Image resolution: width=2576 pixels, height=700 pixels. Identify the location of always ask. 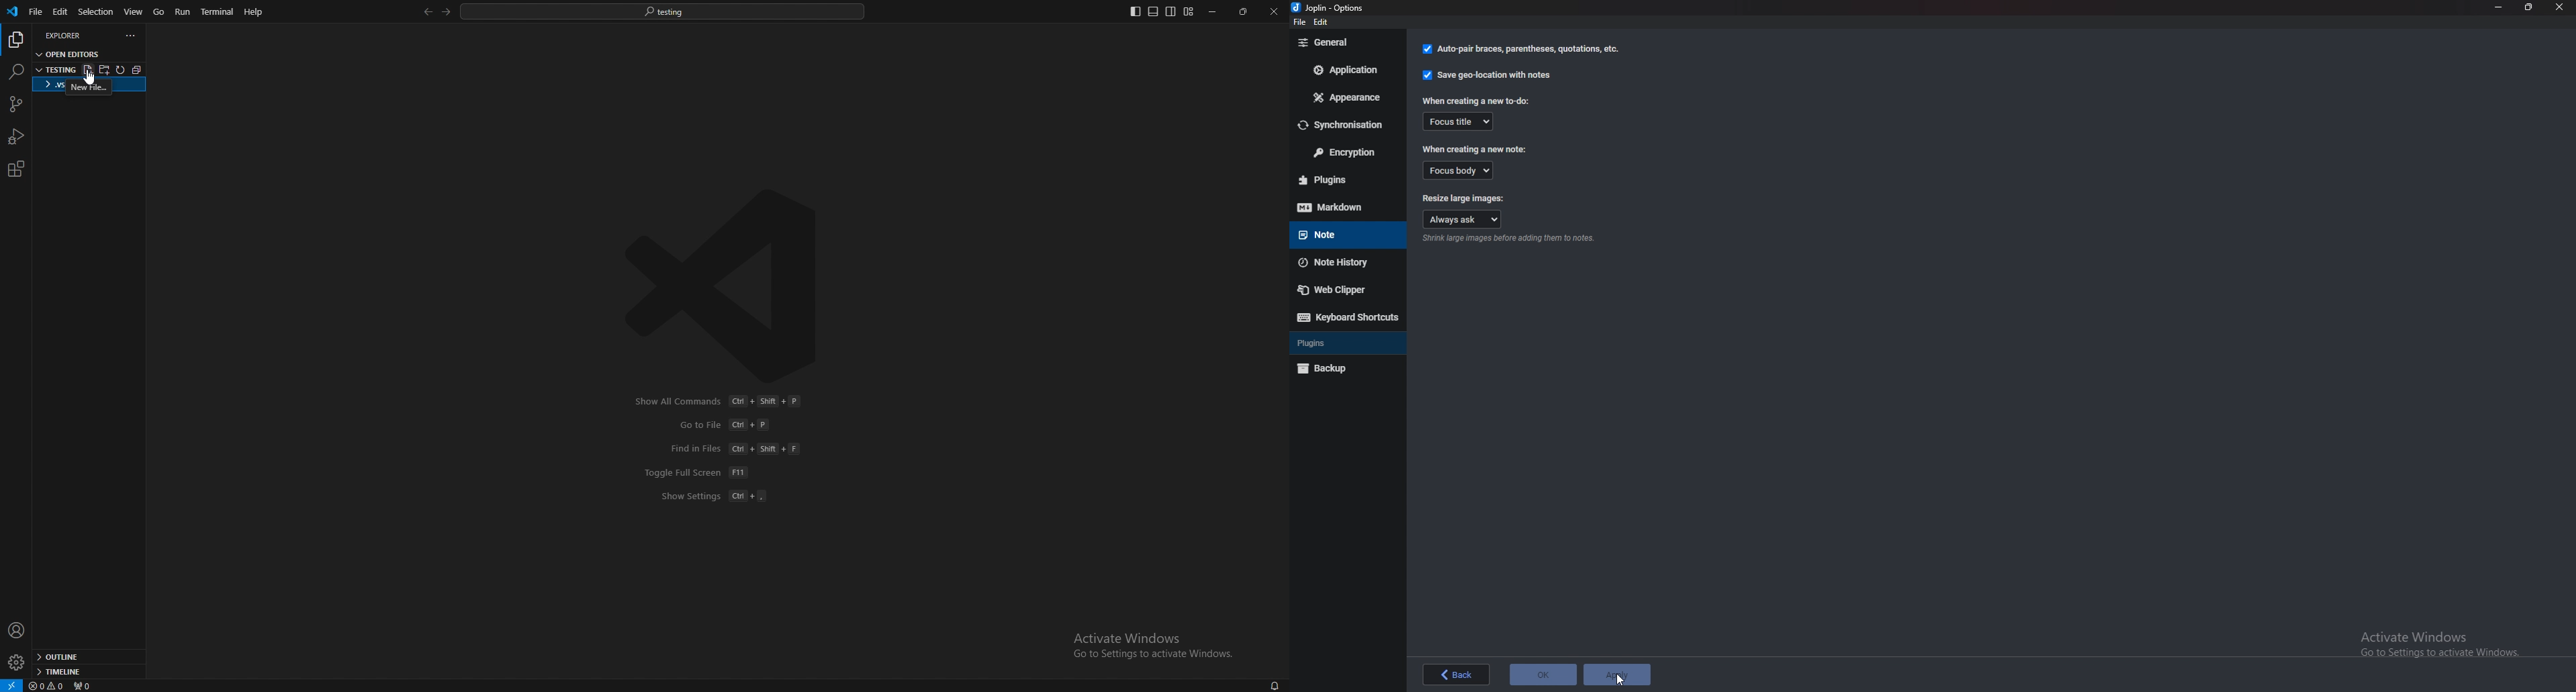
(1464, 218).